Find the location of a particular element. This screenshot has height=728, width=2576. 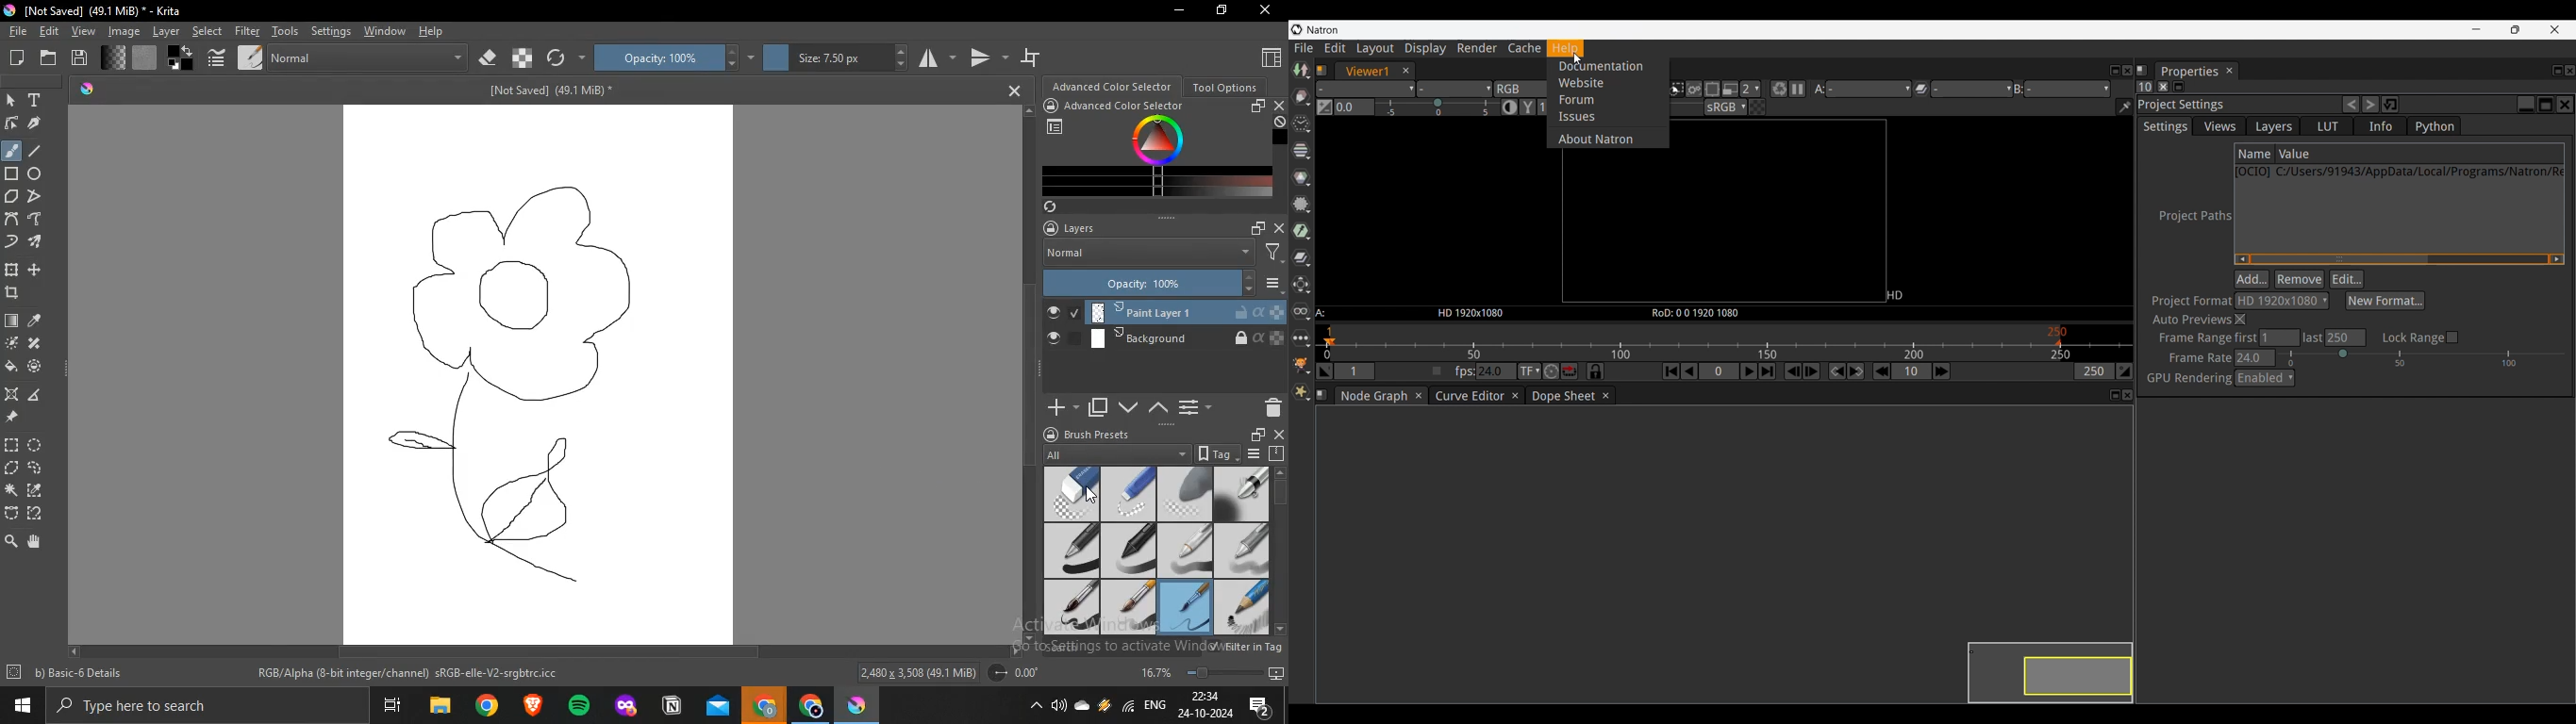

Search bar is located at coordinates (209, 706).